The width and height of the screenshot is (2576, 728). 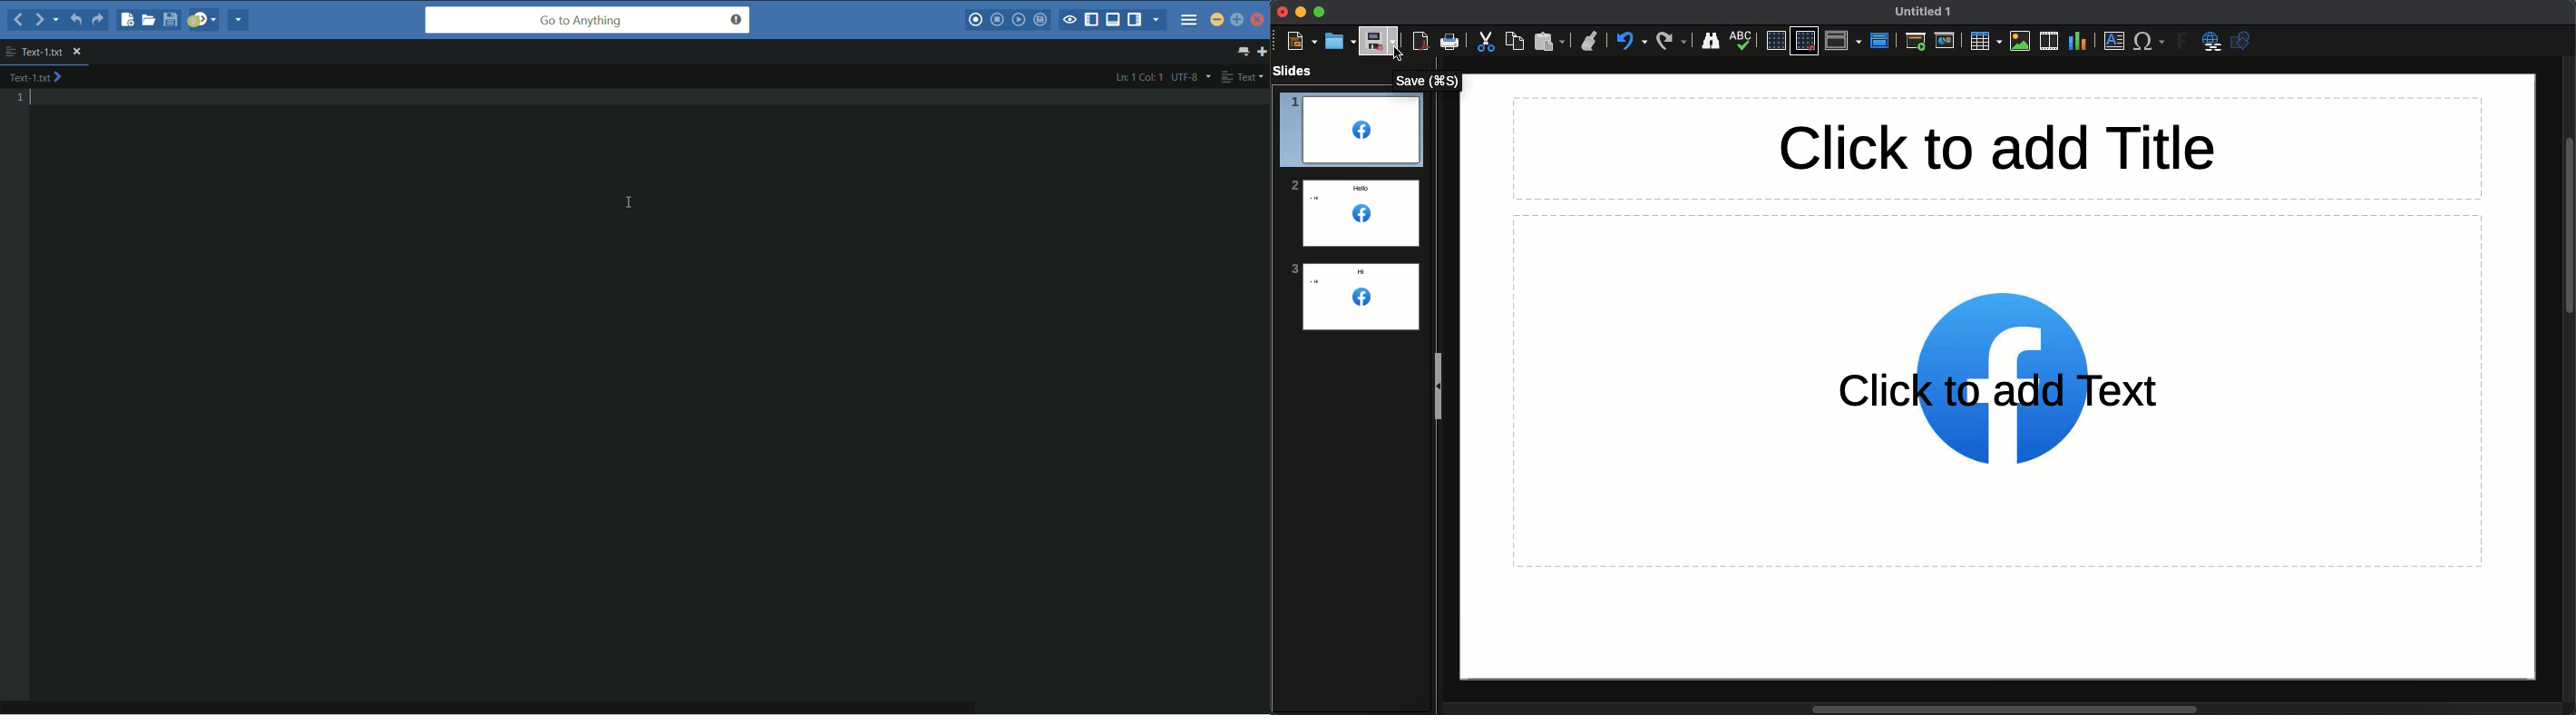 I want to click on Clone formatting, so click(x=1592, y=42).